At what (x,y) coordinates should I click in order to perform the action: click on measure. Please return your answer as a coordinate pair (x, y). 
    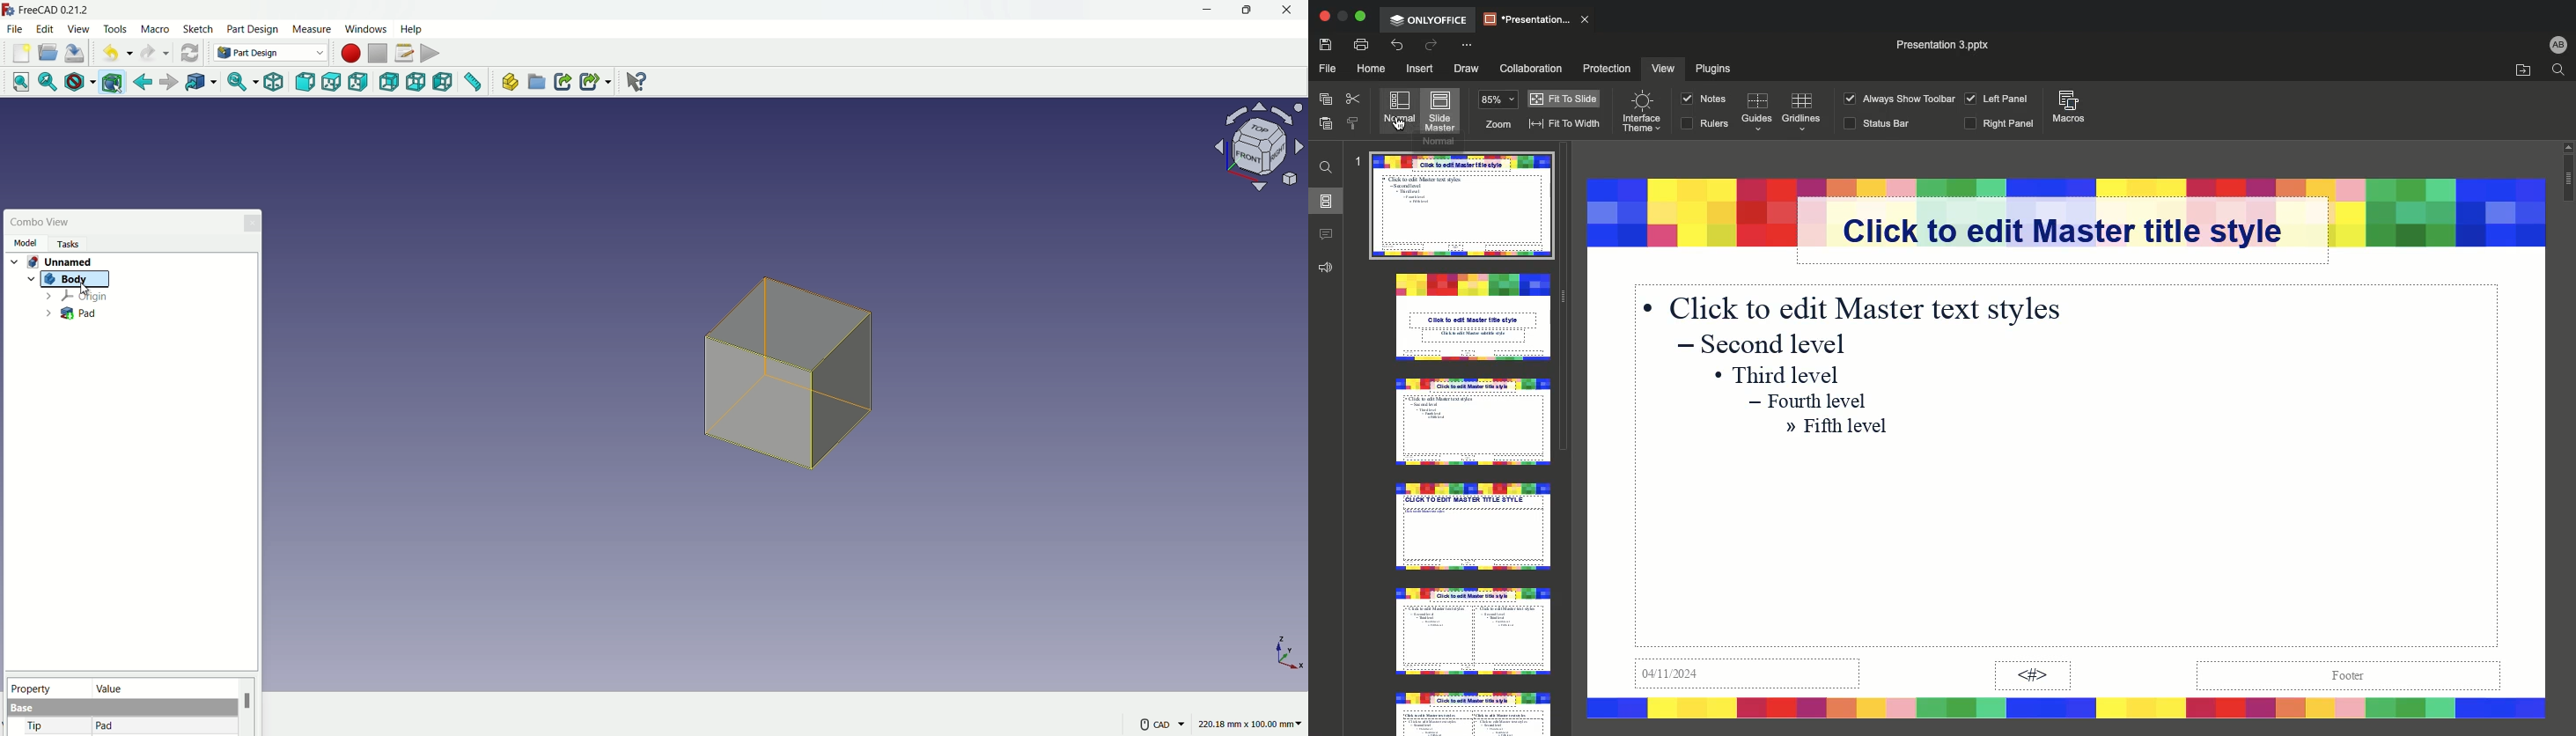
    Looking at the image, I should click on (474, 84).